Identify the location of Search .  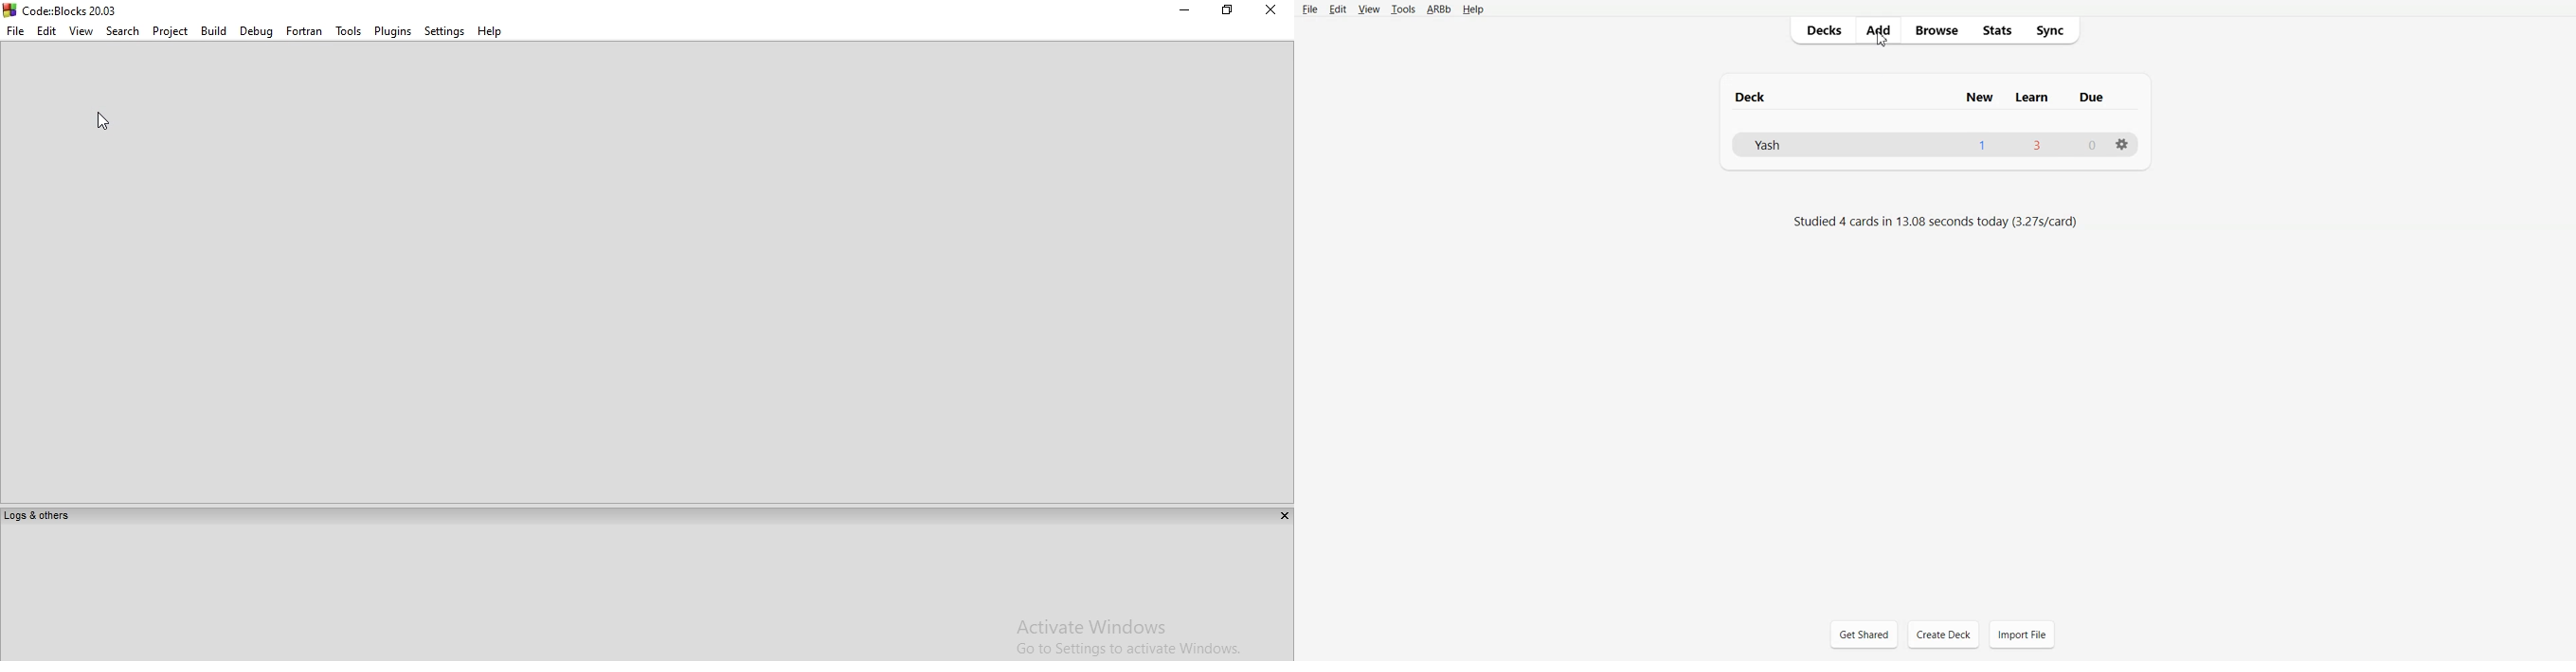
(123, 30).